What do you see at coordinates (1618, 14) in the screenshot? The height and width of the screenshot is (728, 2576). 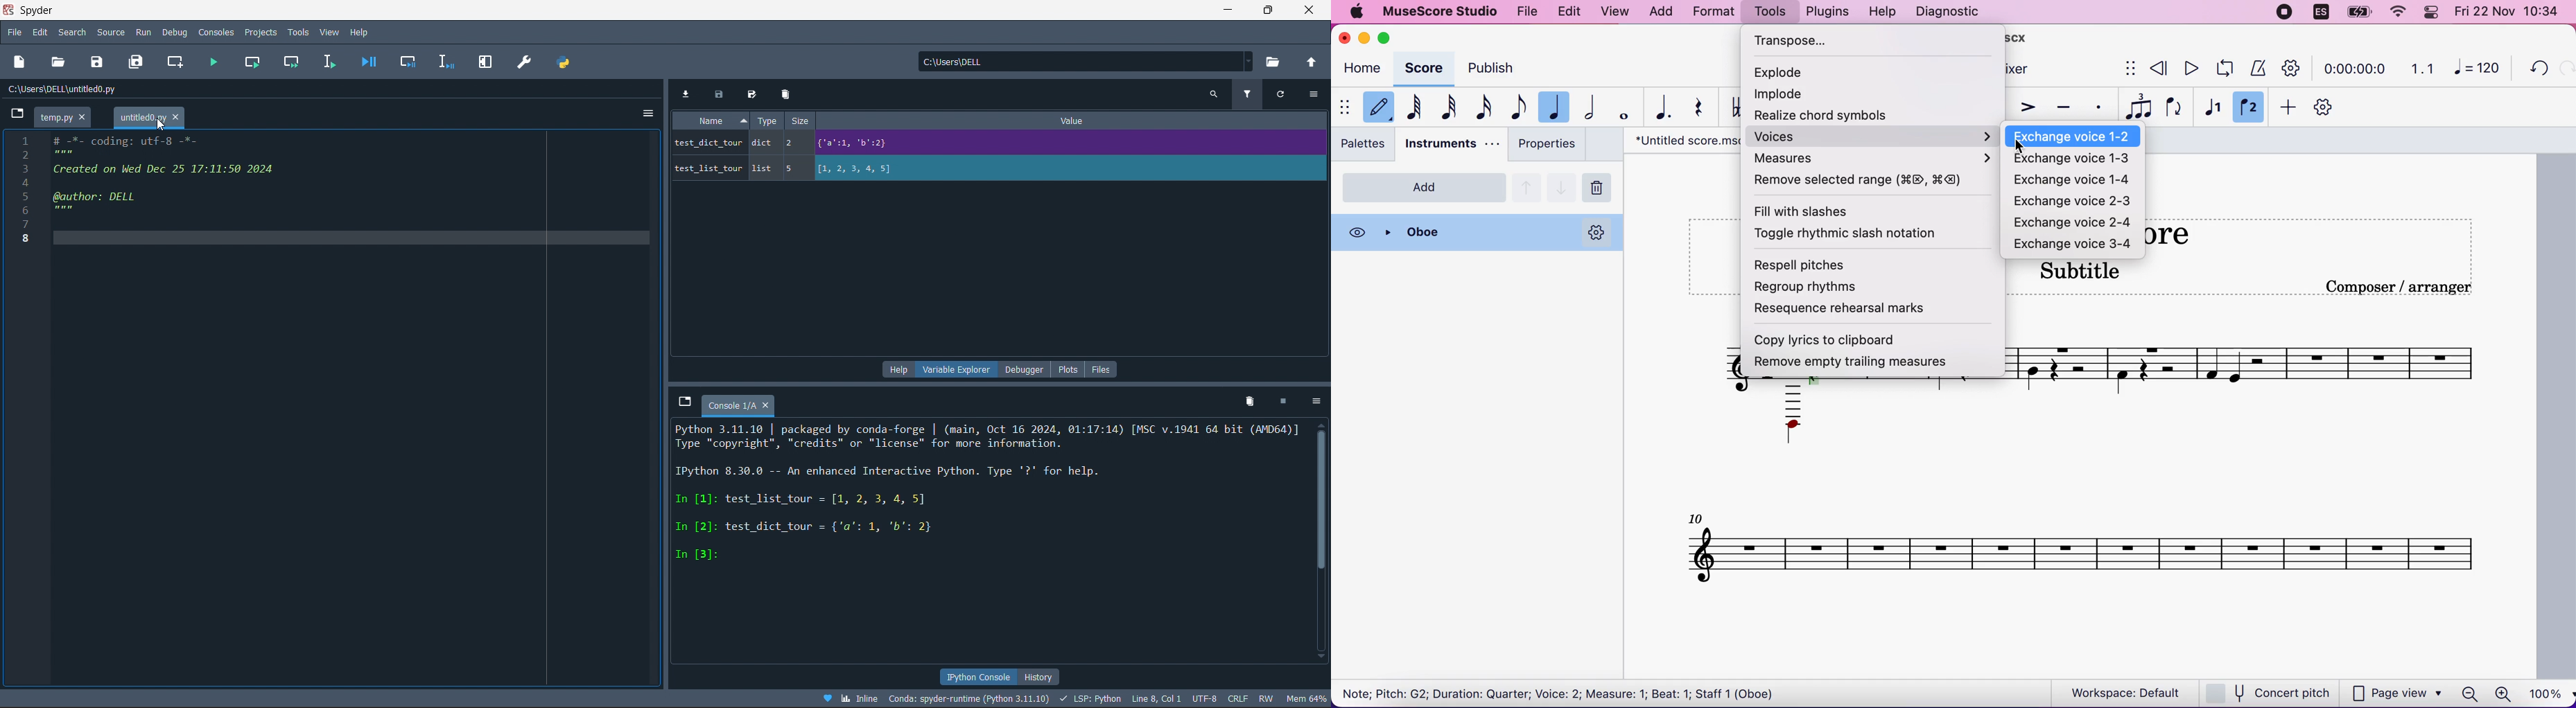 I see `view` at bounding box center [1618, 14].